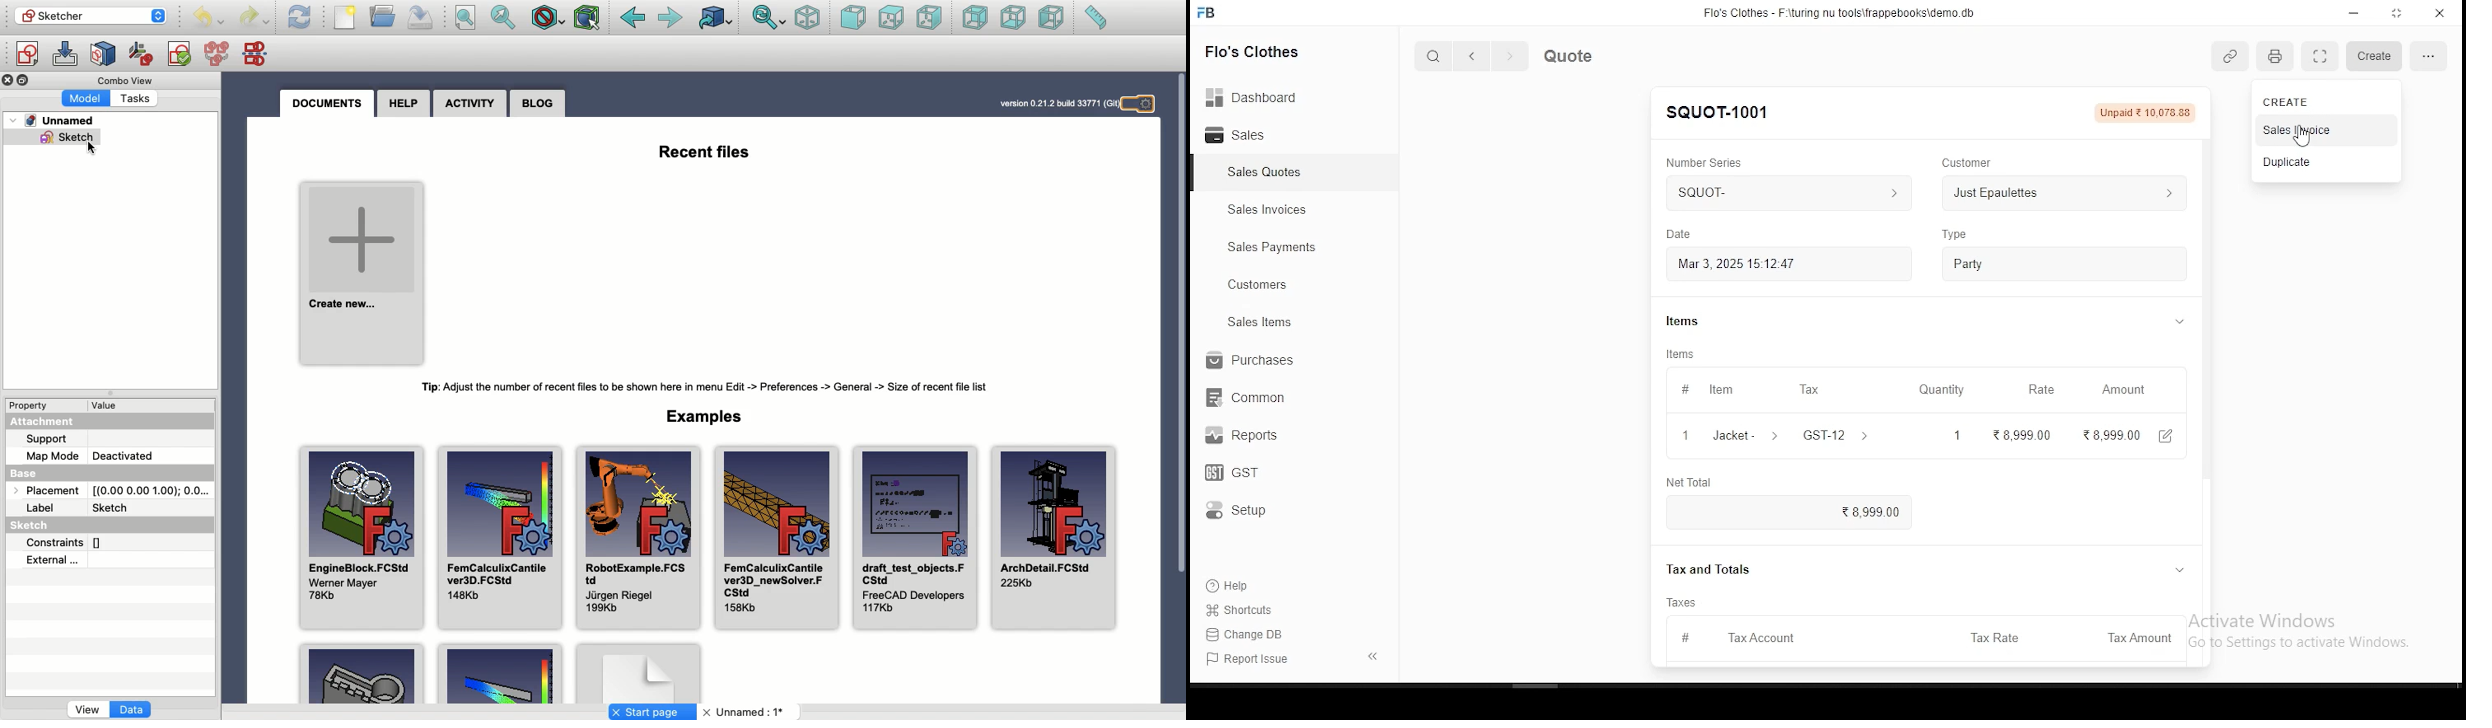 This screenshot has height=728, width=2492. What do you see at coordinates (499, 535) in the screenshot?
I see `FemCalculixCantile` at bounding box center [499, 535].